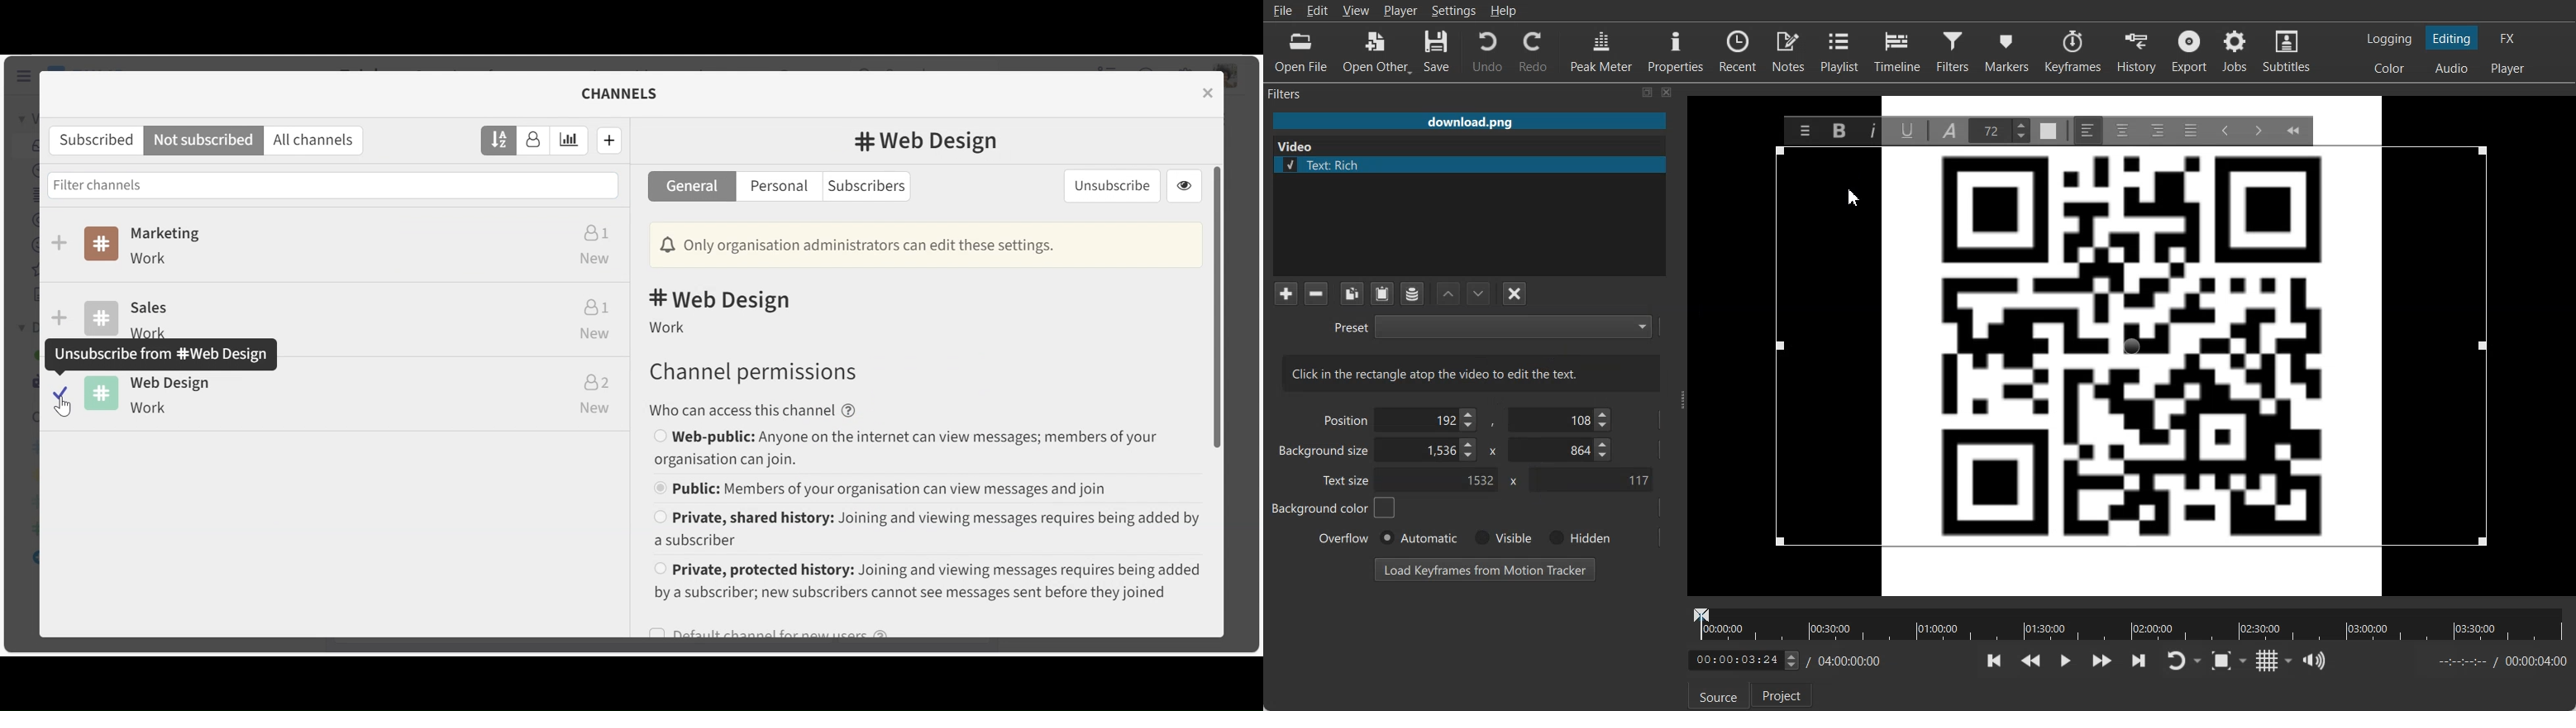 This screenshot has height=728, width=2576. What do you see at coordinates (2508, 38) in the screenshot?
I see `Switching to the Effect layout` at bounding box center [2508, 38].